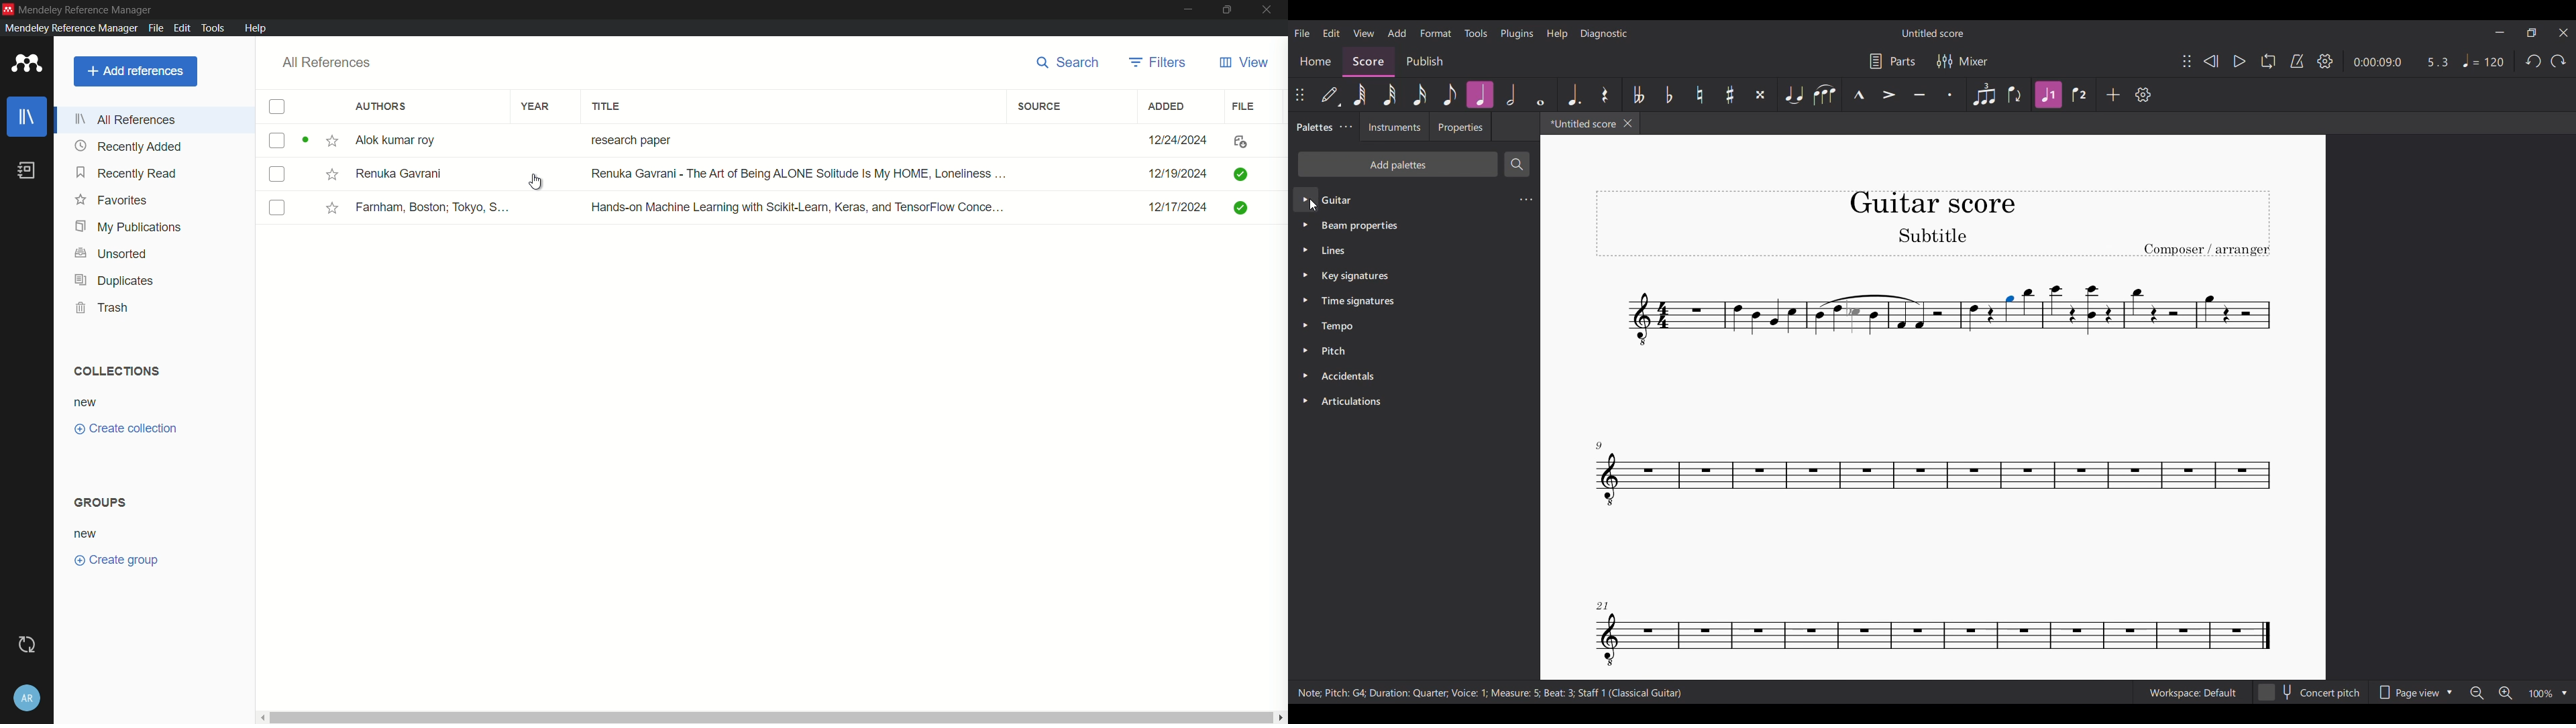 Image resolution: width=2576 pixels, height=728 pixels. What do you see at coordinates (1450, 95) in the screenshot?
I see `8th note` at bounding box center [1450, 95].